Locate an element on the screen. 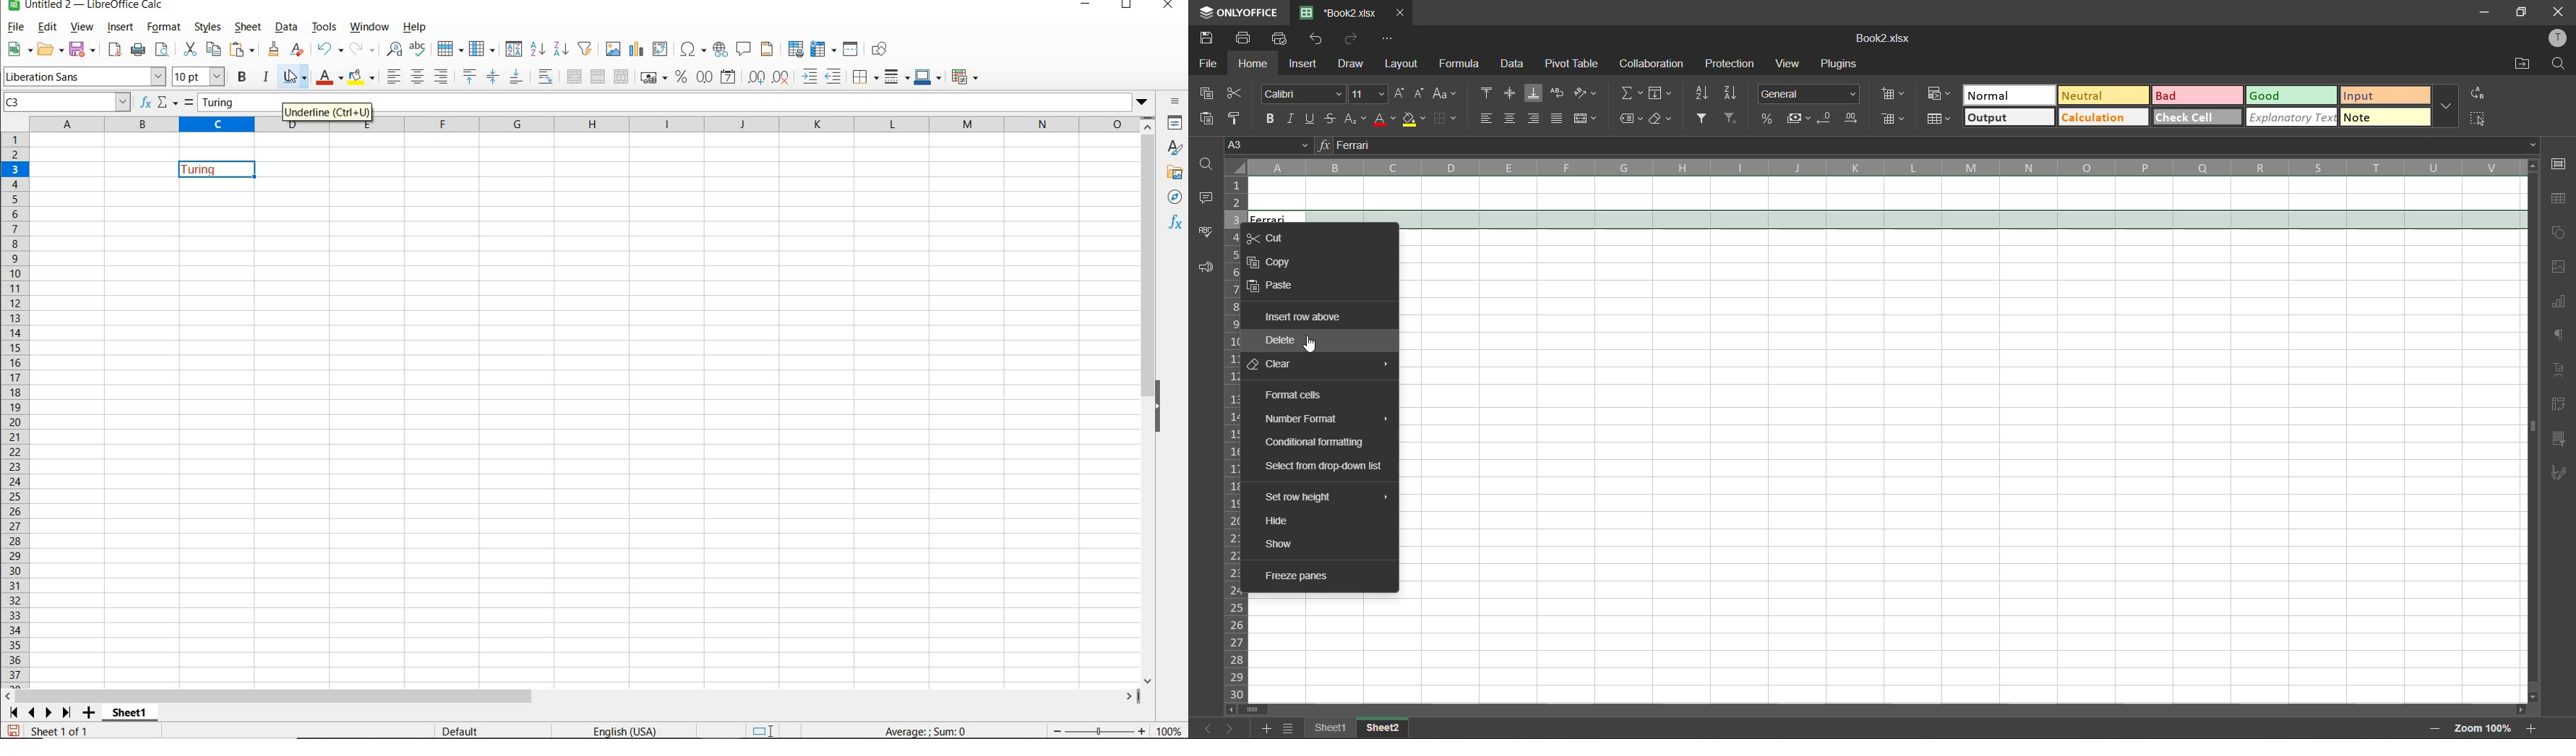 Image resolution: width=2576 pixels, height=756 pixels. cursor is located at coordinates (295, 78).